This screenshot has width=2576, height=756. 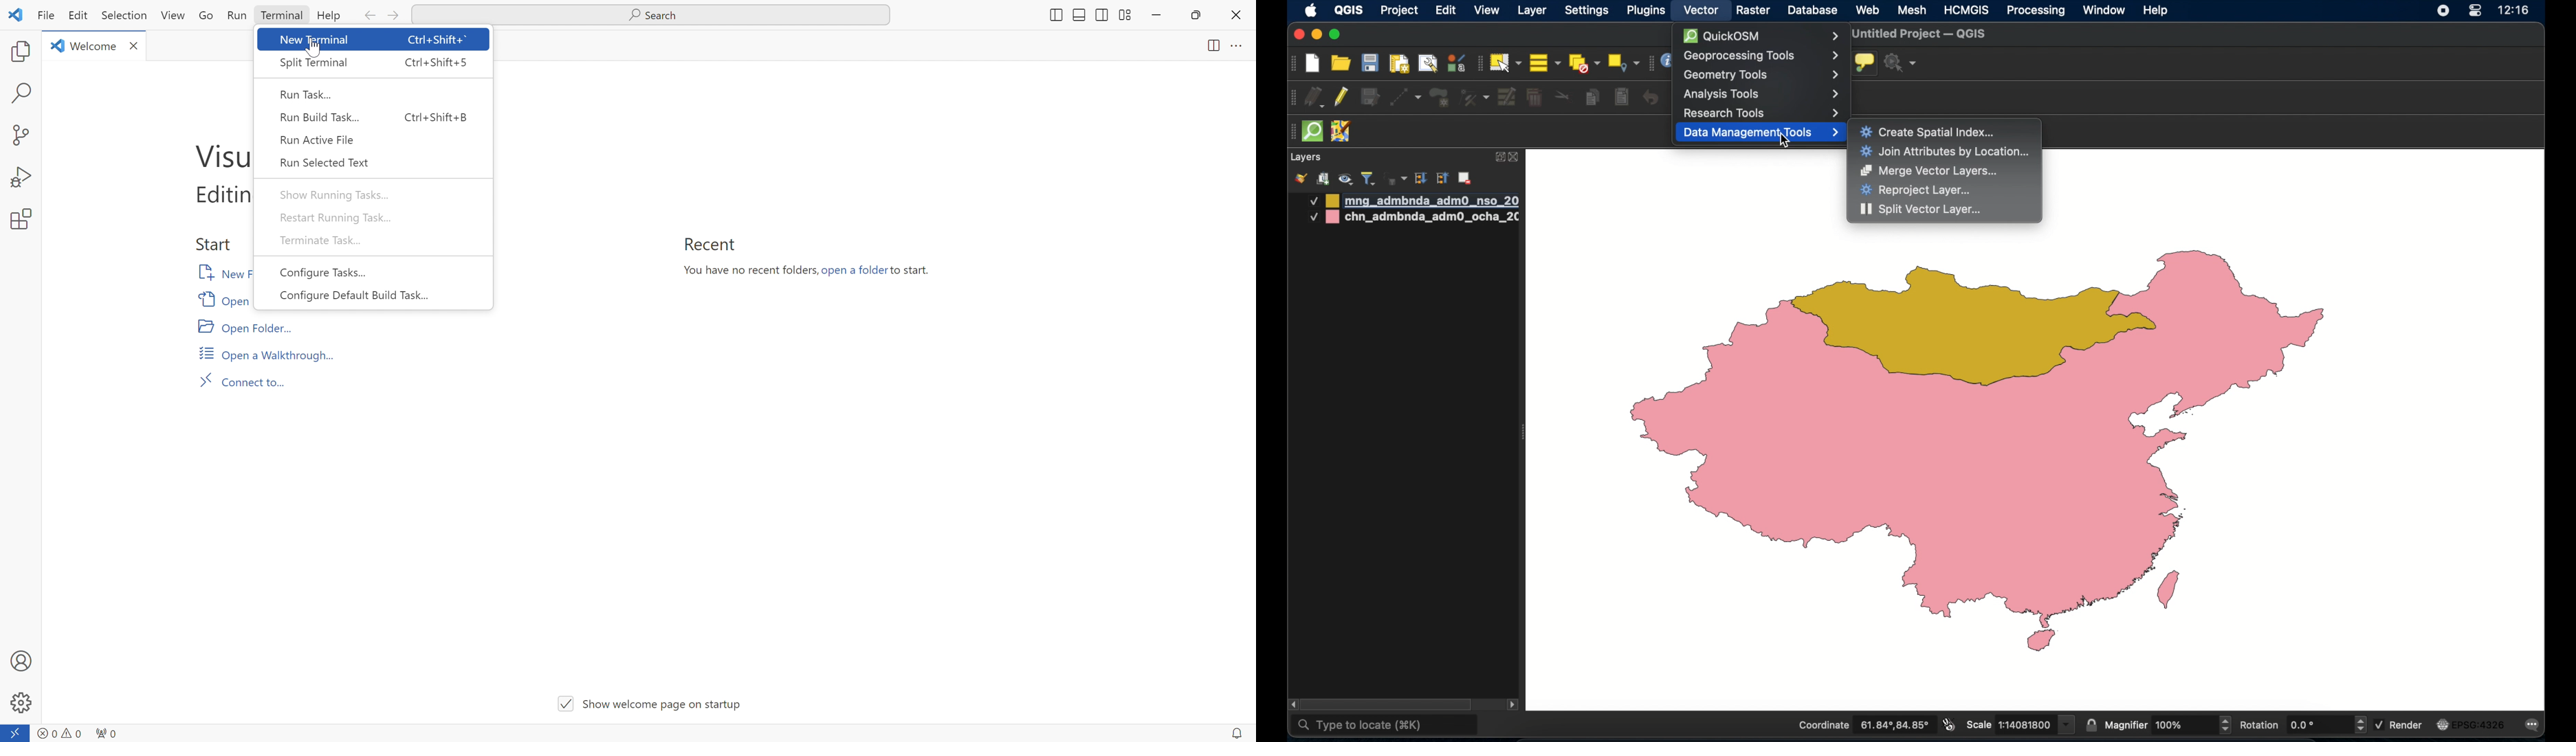 What do you see at coordinates (43, 16) in the screenshot?
I see `File` at bounding box center [43, 16].